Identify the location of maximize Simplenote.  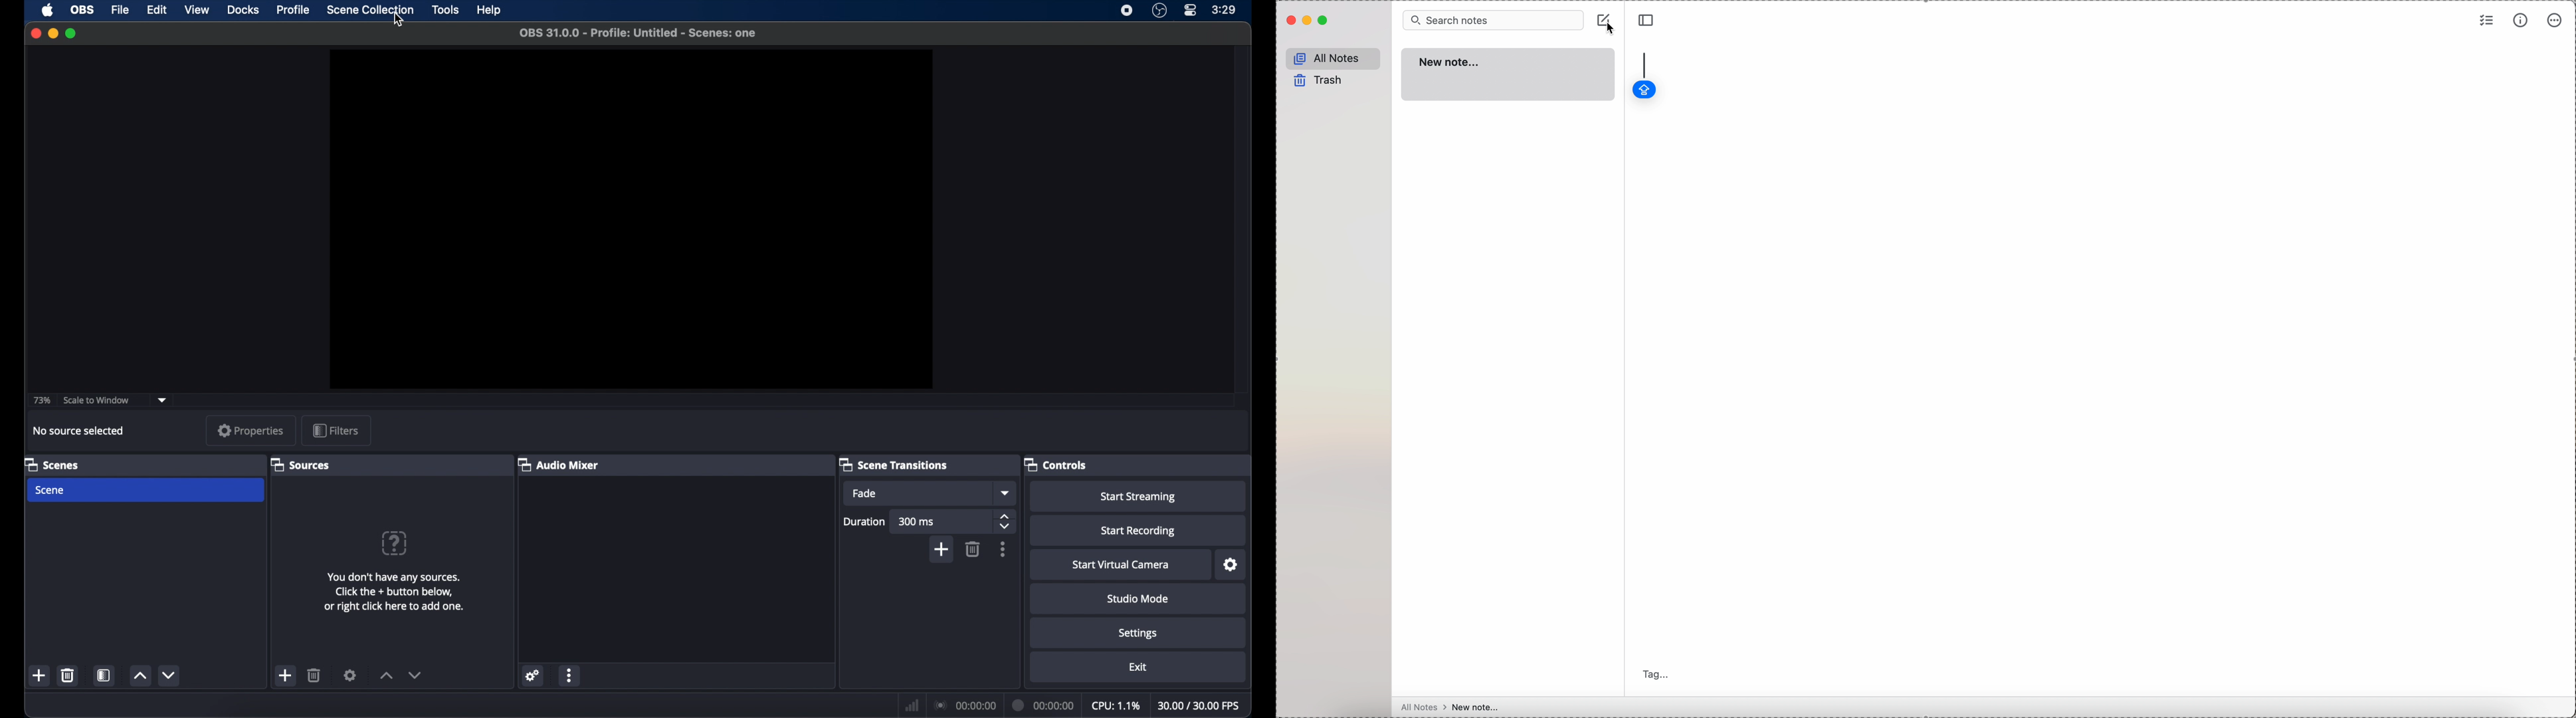
(1324, 20).